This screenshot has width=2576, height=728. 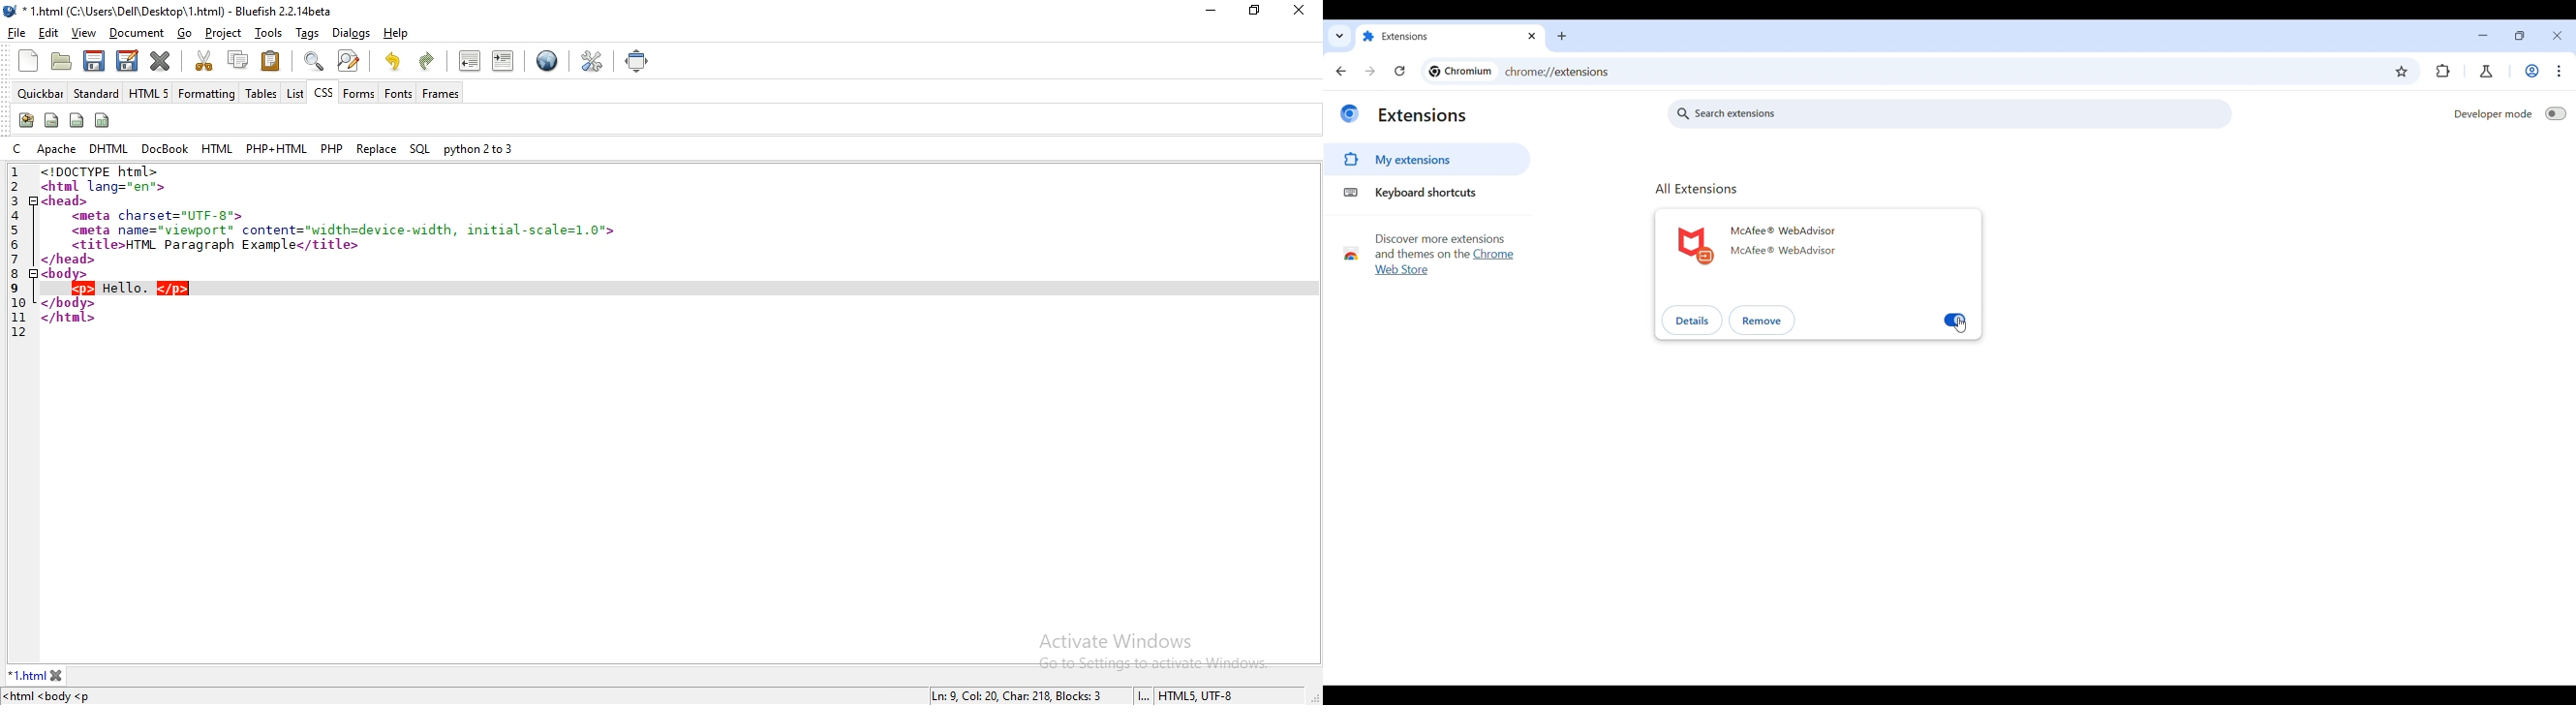 What do you see at coordinates (1783, 250) in the screenshot?
I see `McAfee ® WebAdvisor` at bounding box center [1783, 250].